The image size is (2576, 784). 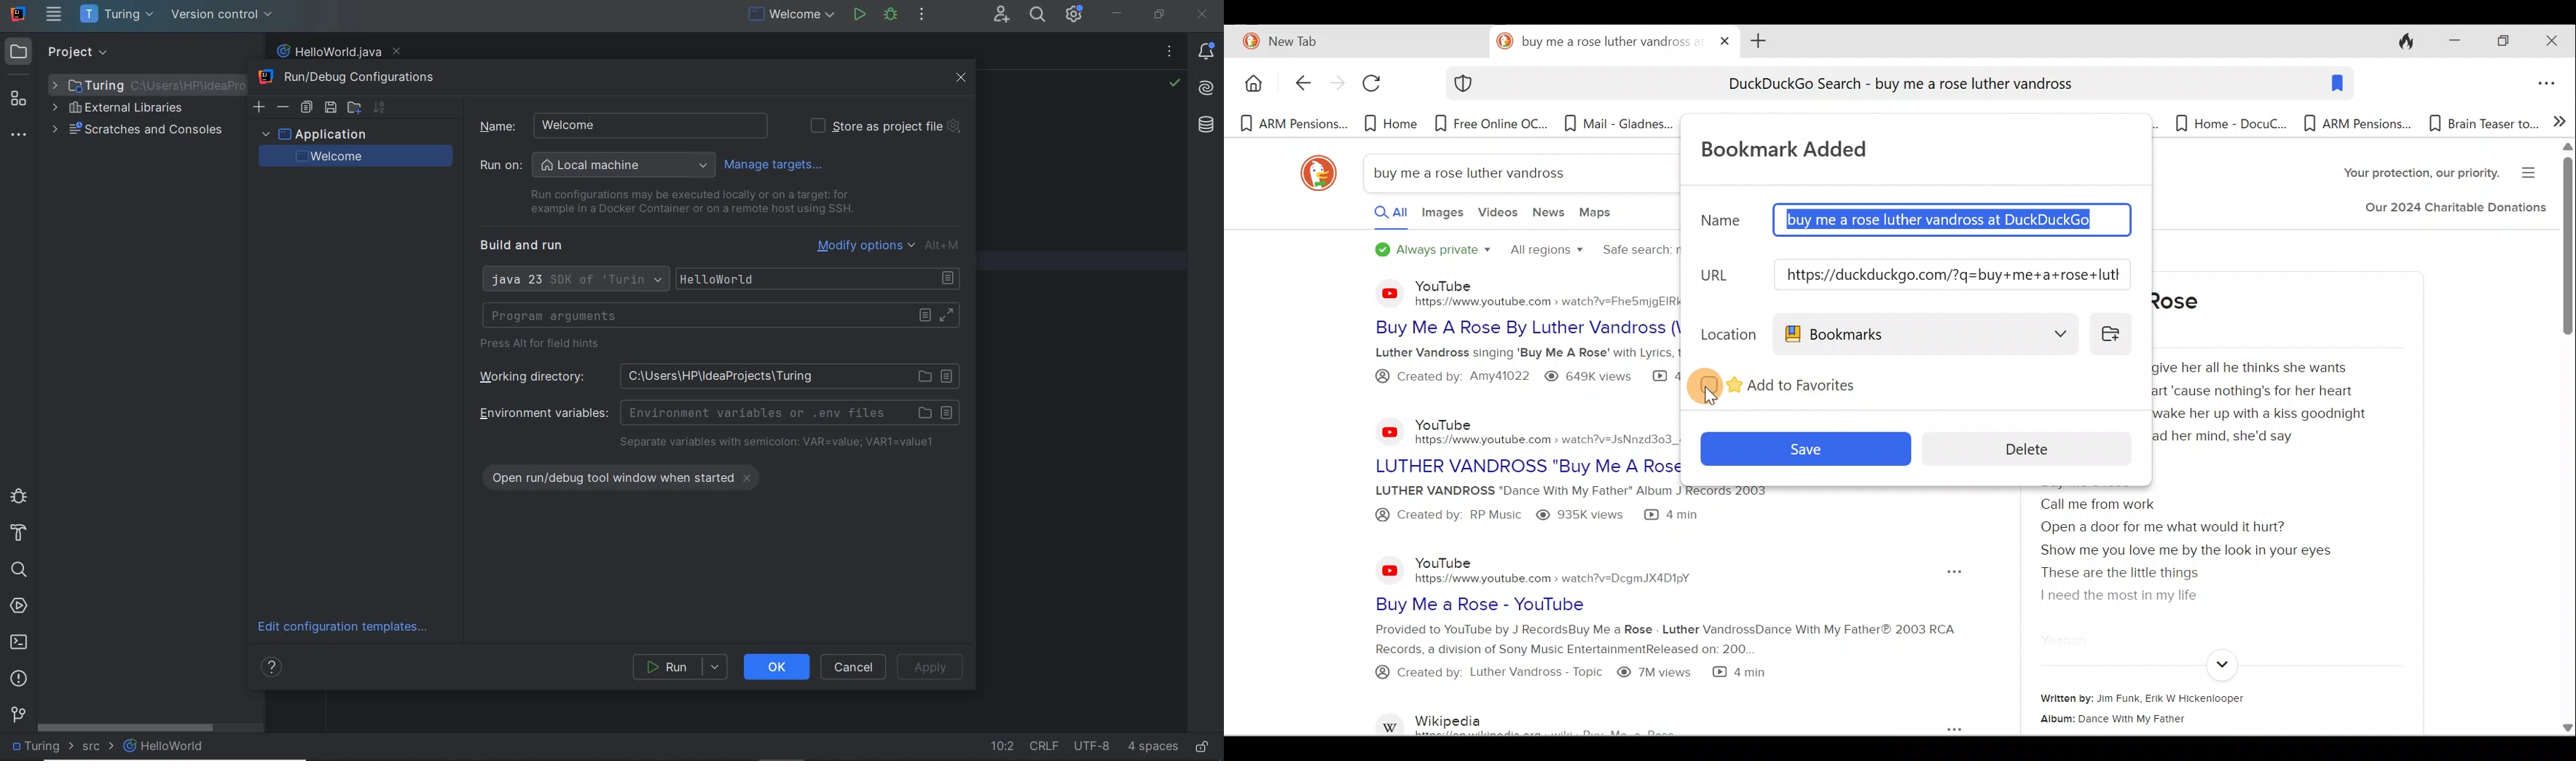 I want to click on program arguments, so click(x=720, y=316).